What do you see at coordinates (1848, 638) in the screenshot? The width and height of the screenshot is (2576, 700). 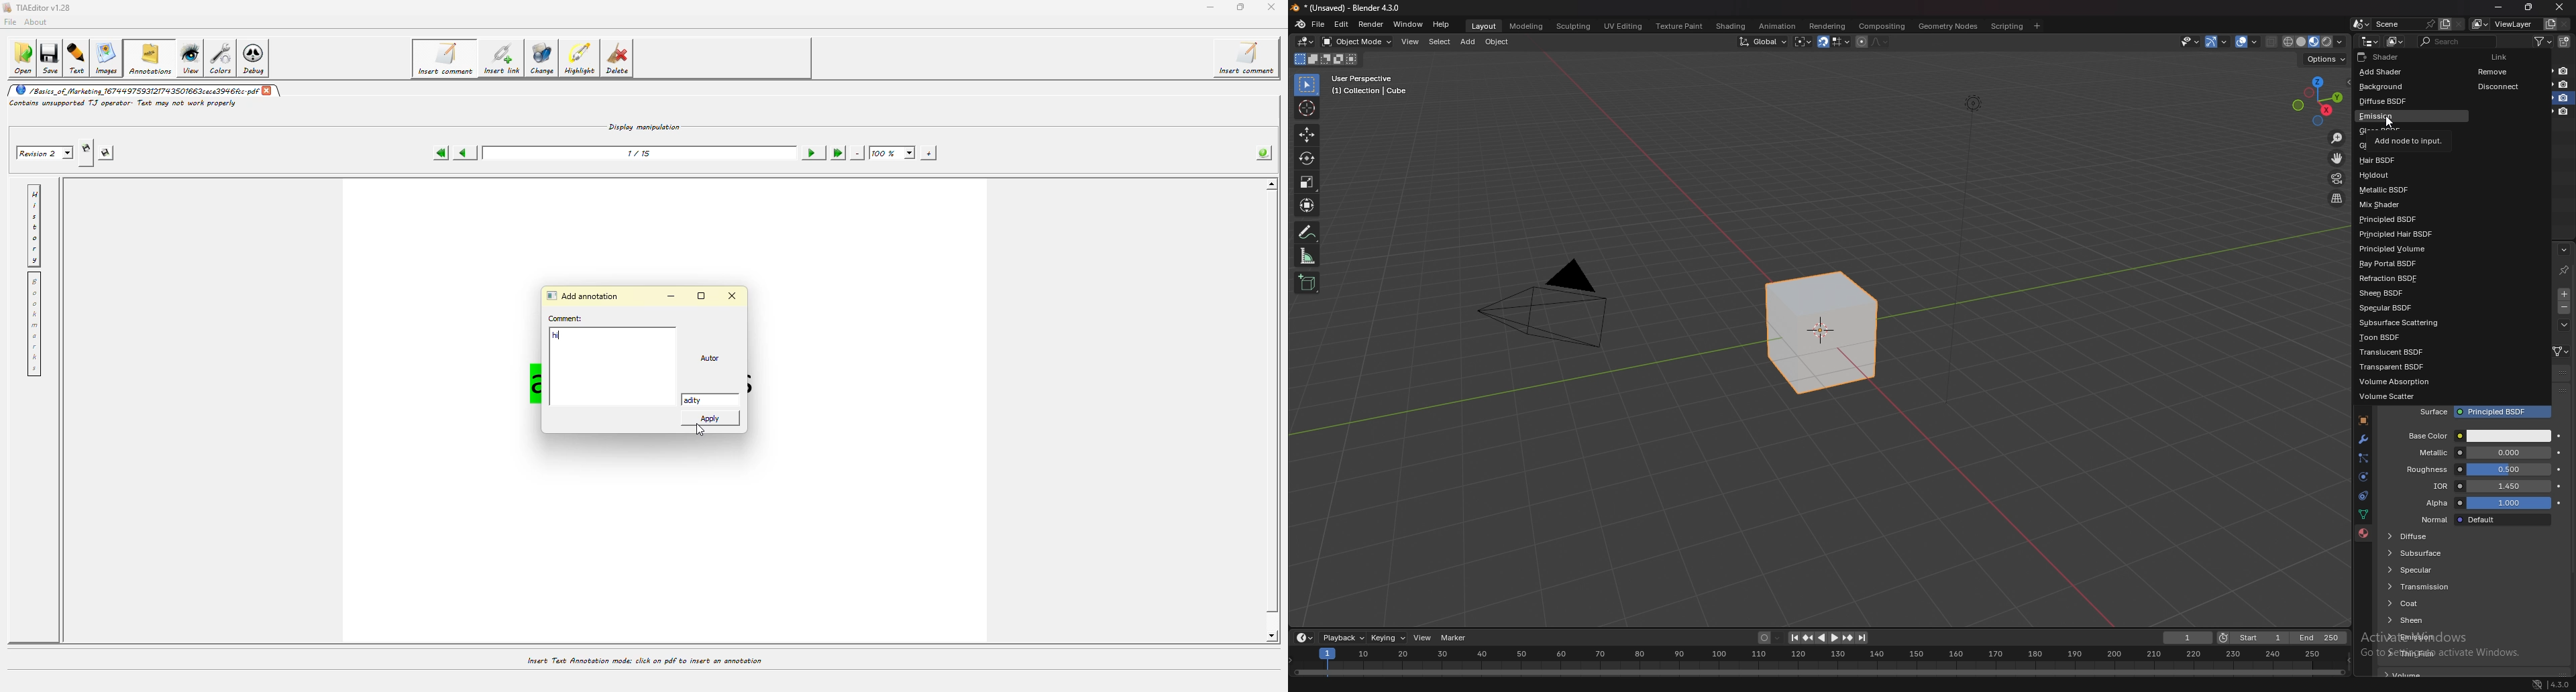 I see `jump to keyframe` at bounding box center [1848, 638].